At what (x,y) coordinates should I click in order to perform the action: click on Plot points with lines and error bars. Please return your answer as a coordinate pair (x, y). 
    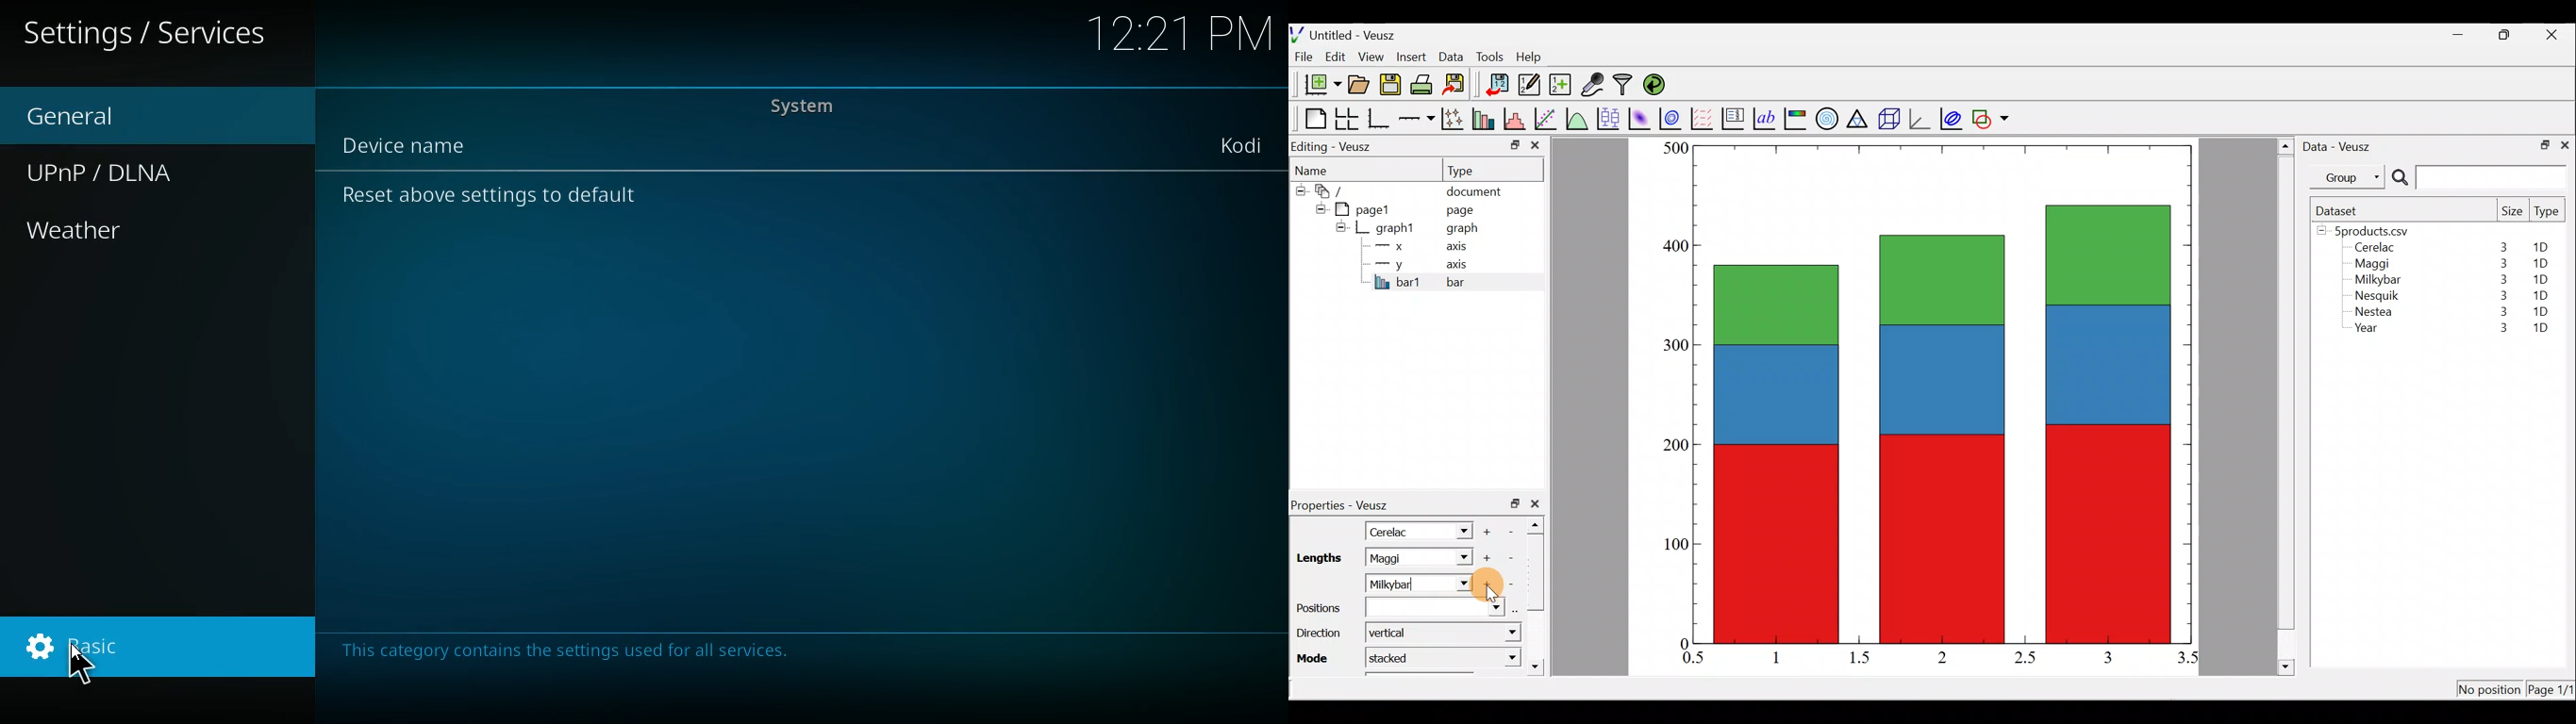
    Looking at the image, I should click on (1455, 119).